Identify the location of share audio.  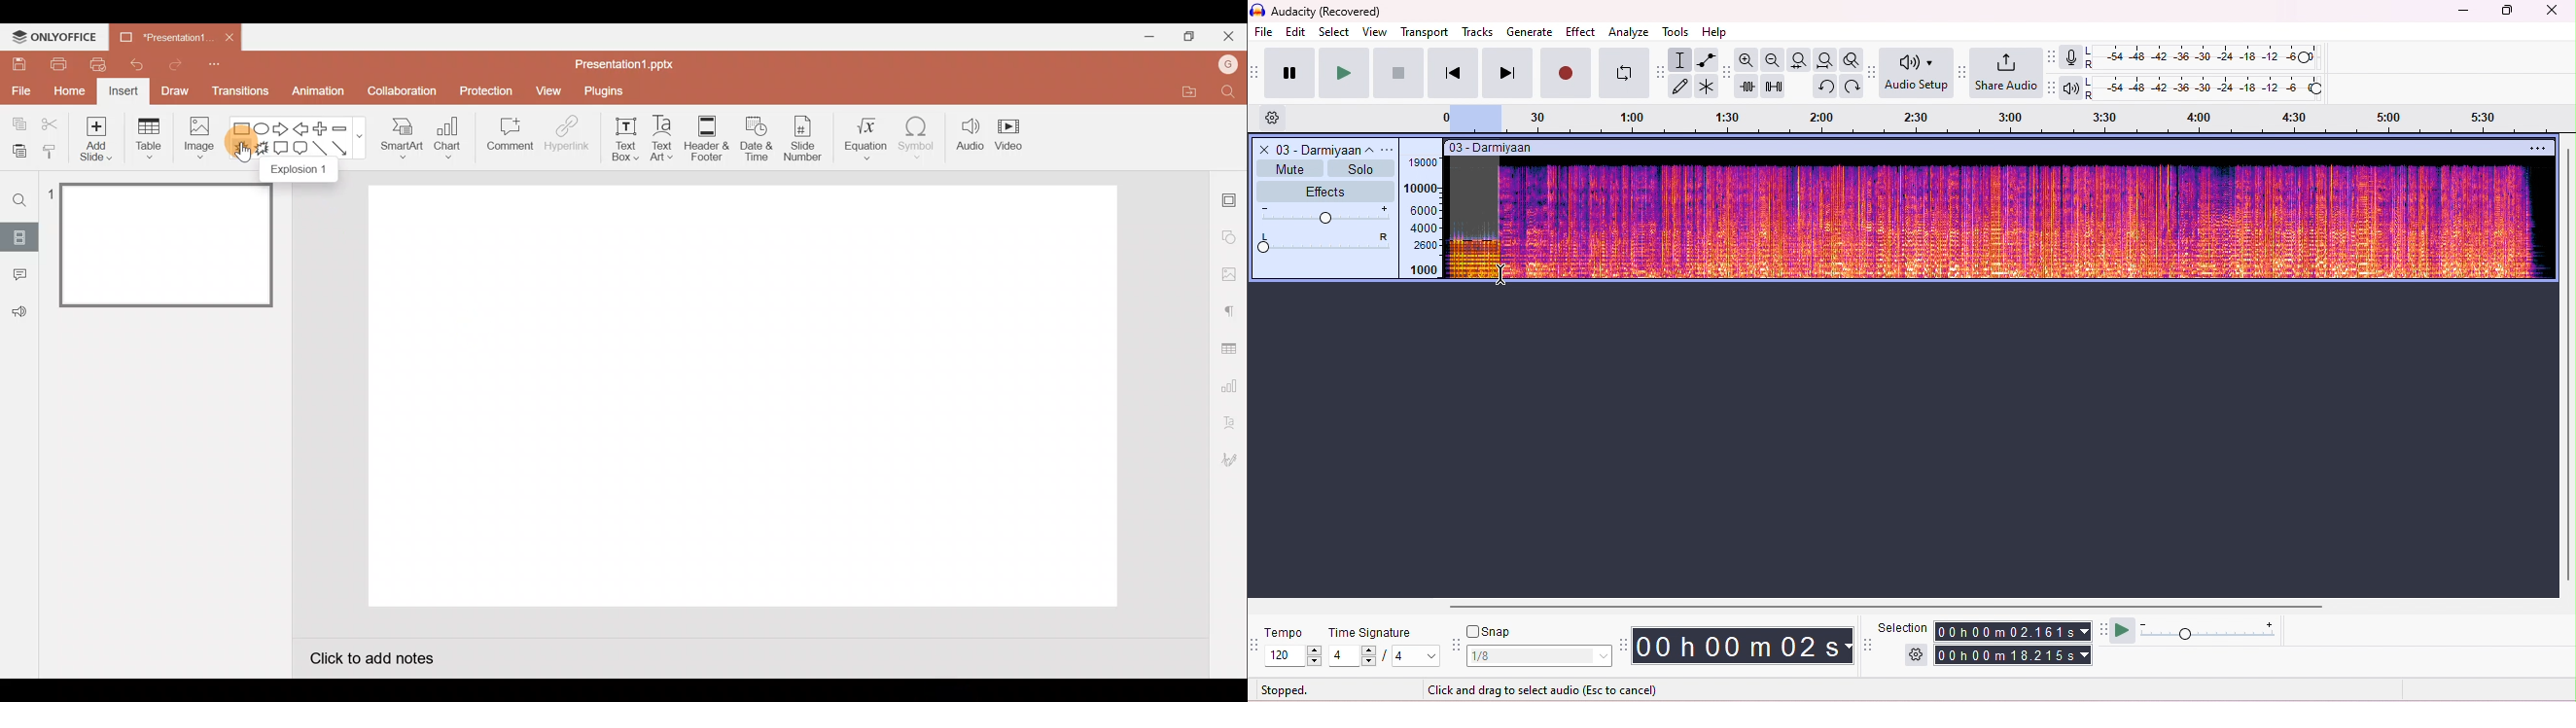
(2005, 73).